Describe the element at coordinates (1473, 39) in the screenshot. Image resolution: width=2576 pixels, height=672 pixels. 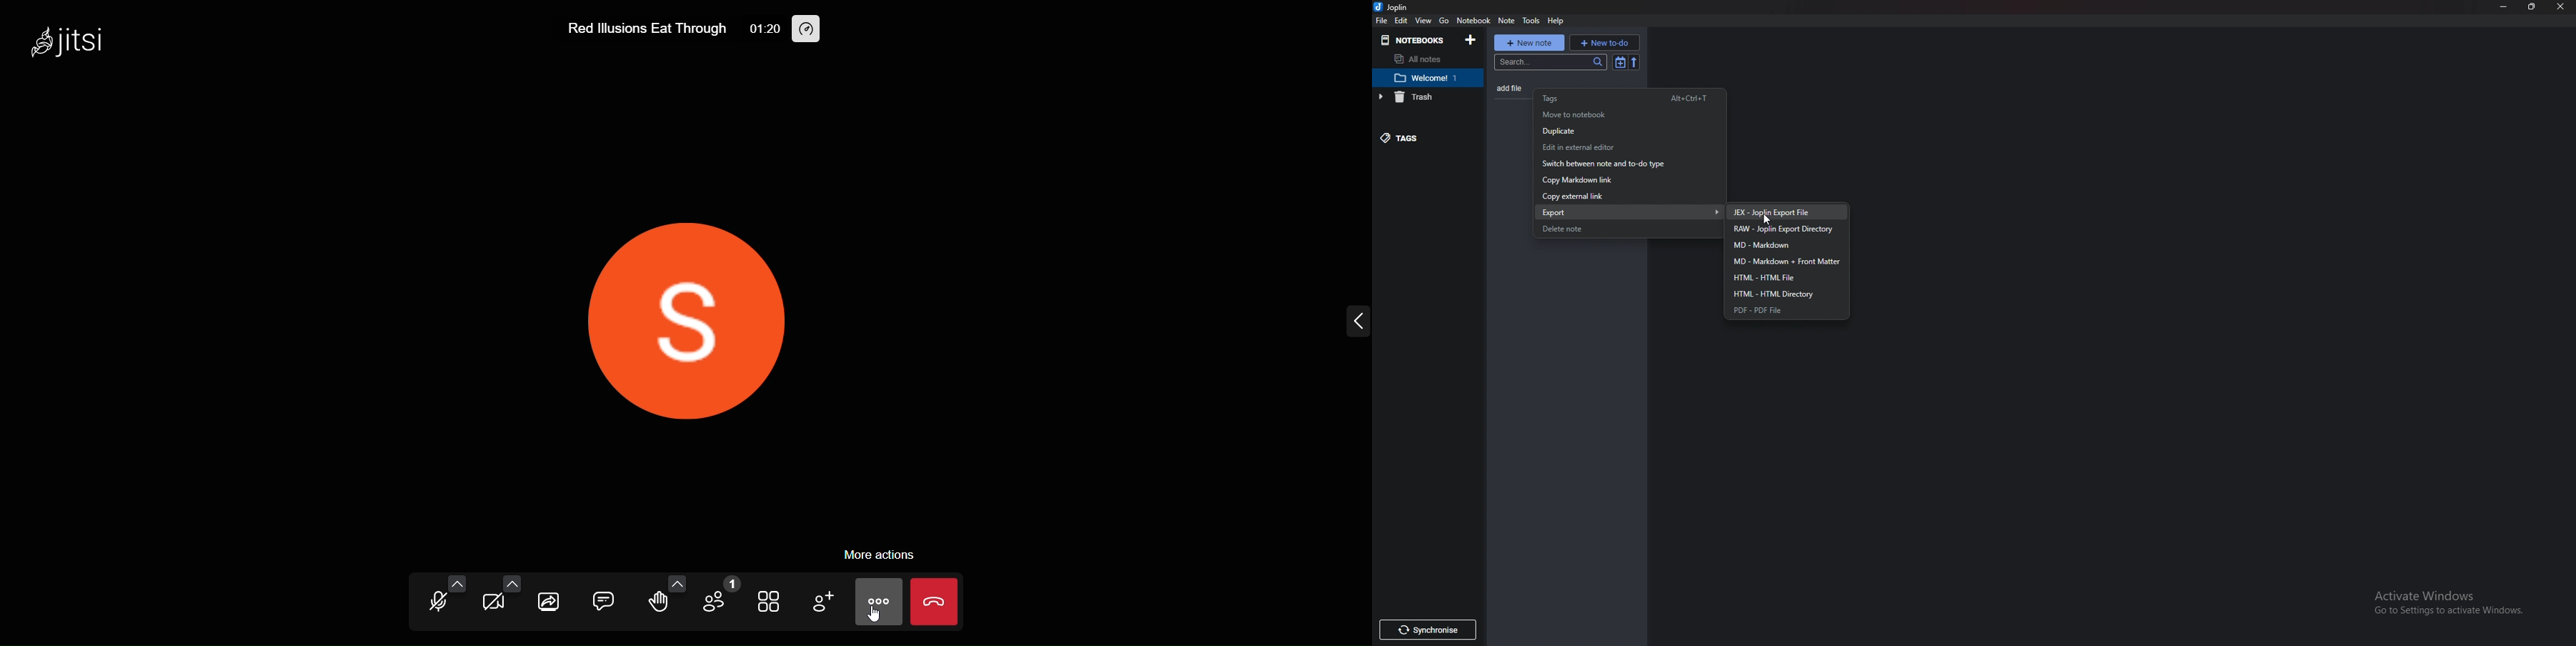
I see `Add notebooks` at that location.